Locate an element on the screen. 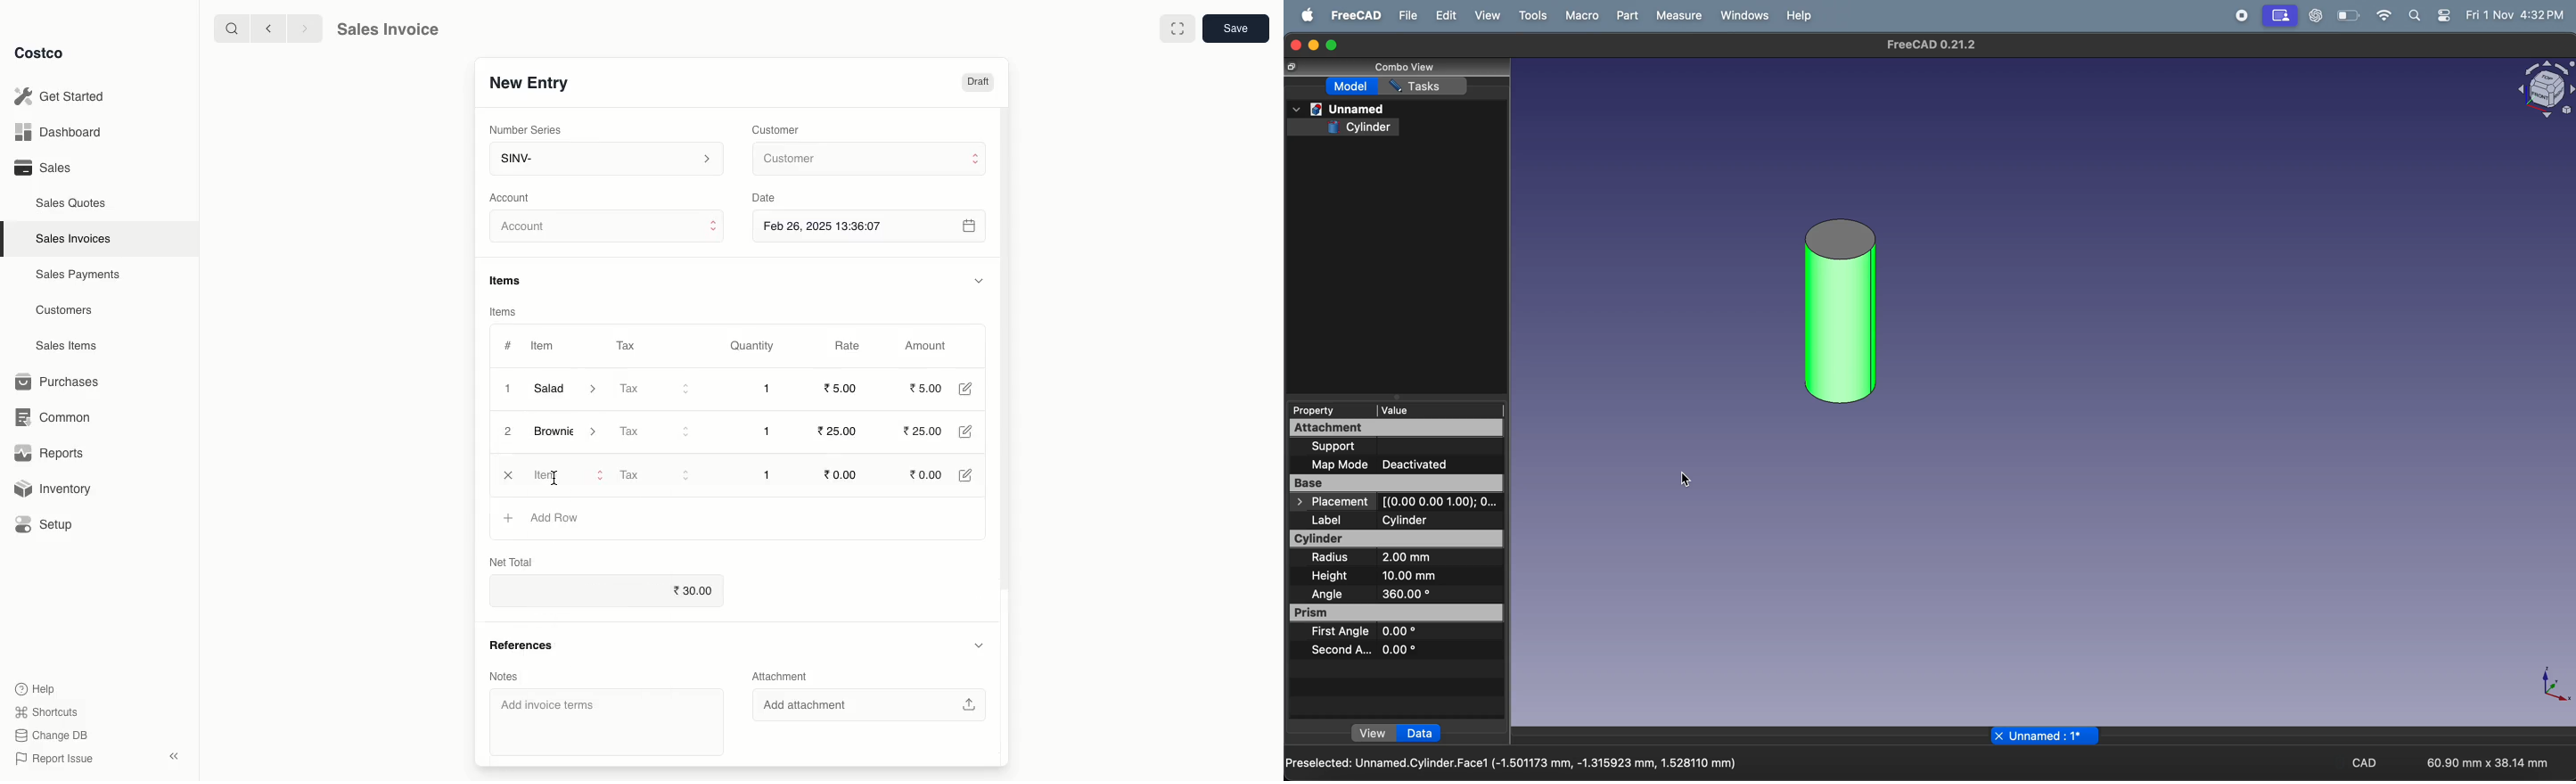 This screenshot has height=784, width=2576. apple widgets is located at coordinates (2430, 17).